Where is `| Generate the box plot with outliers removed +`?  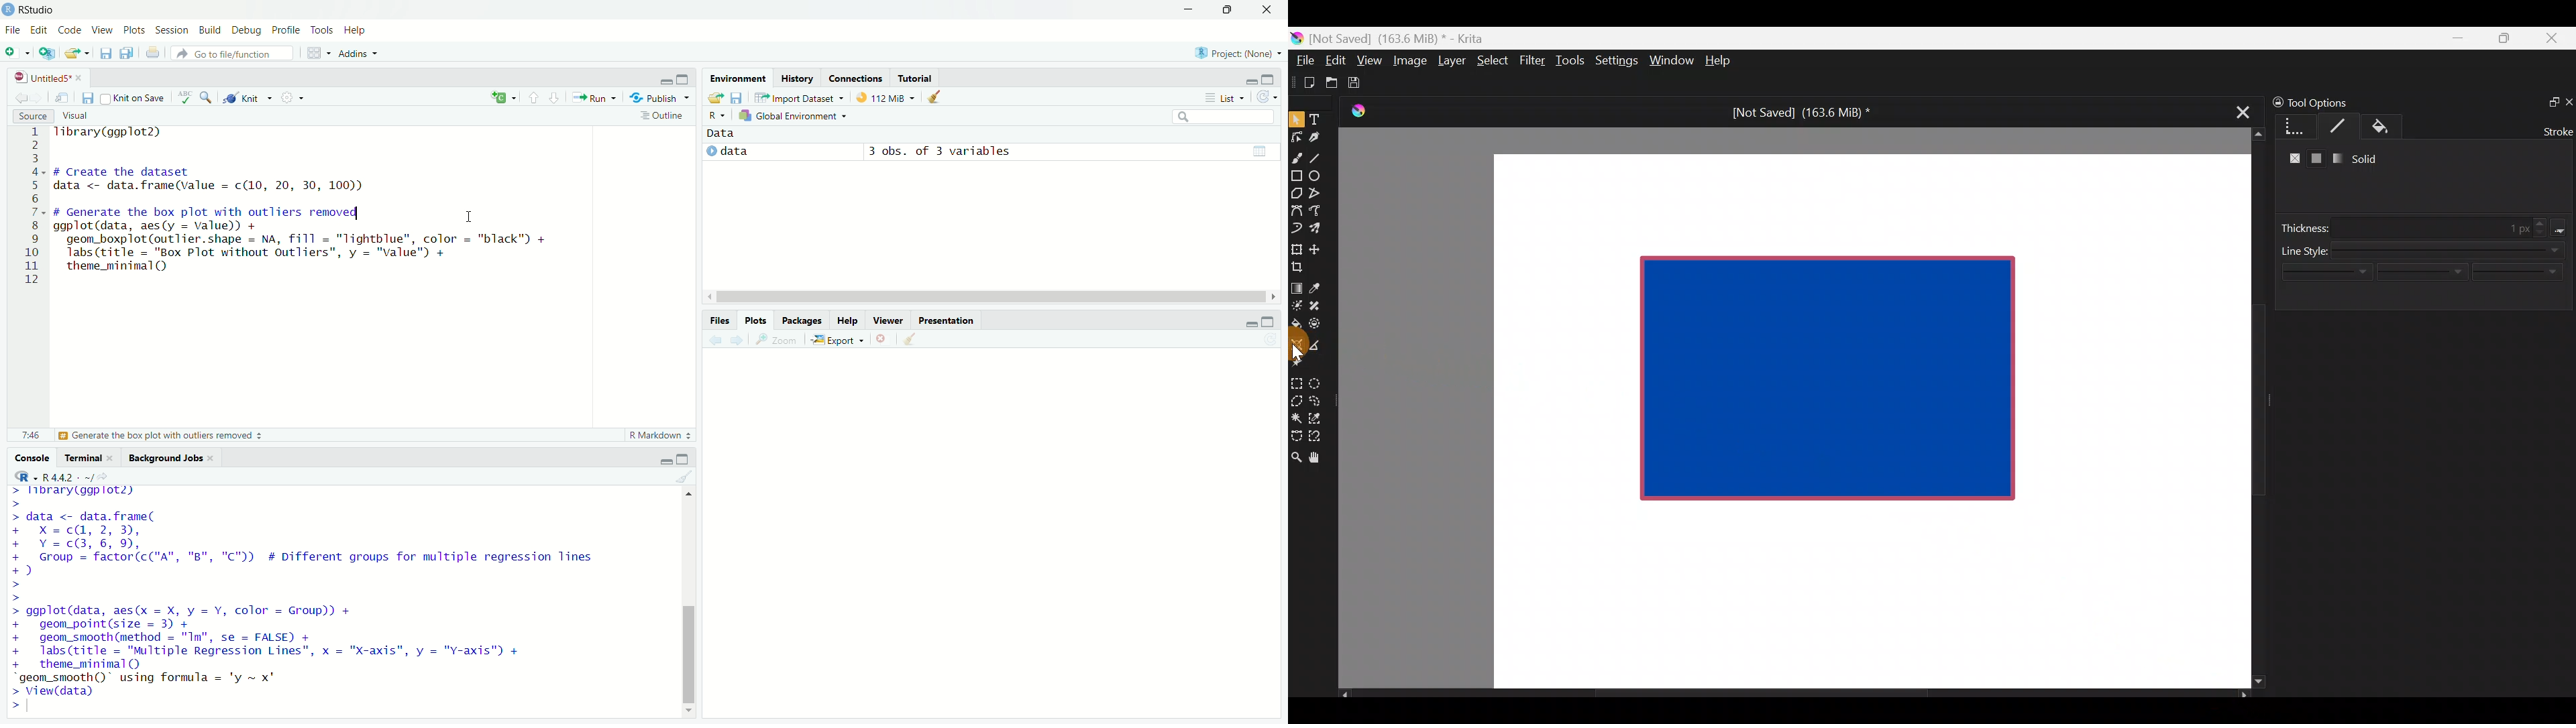
| Generate the box plot with outliers removed + is located at coordinates (161, 436).